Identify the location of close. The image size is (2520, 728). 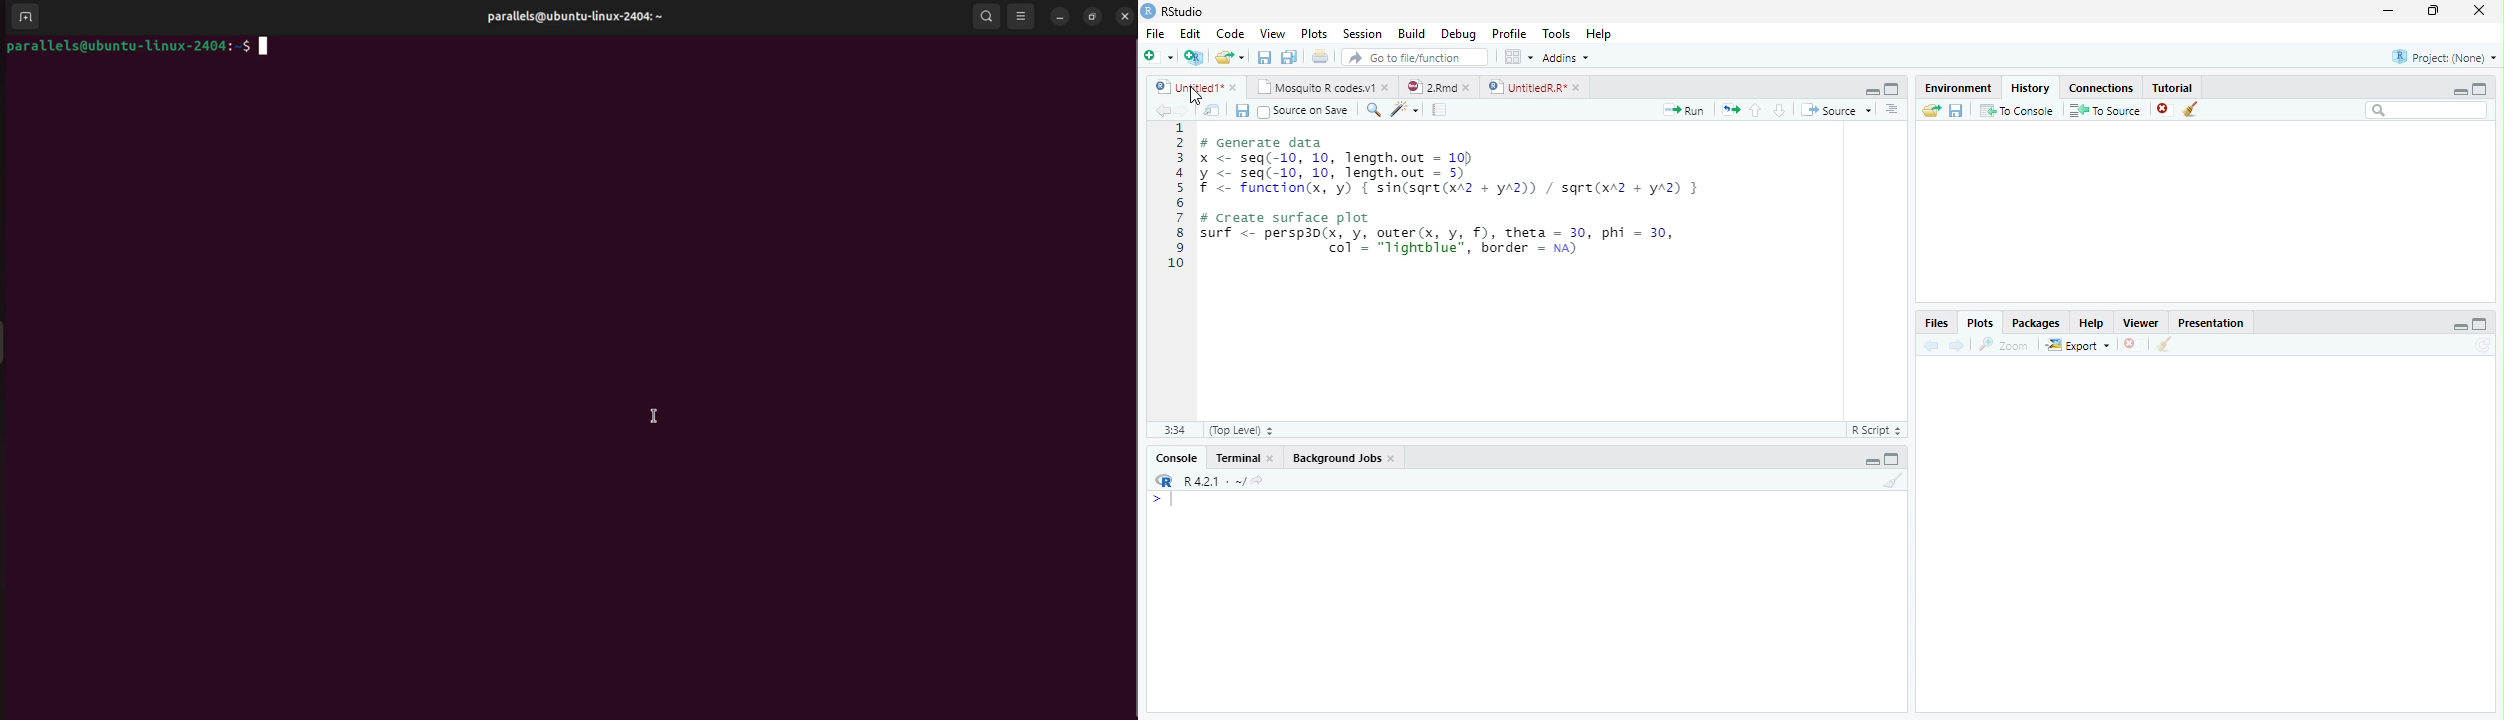
(1386, 87).